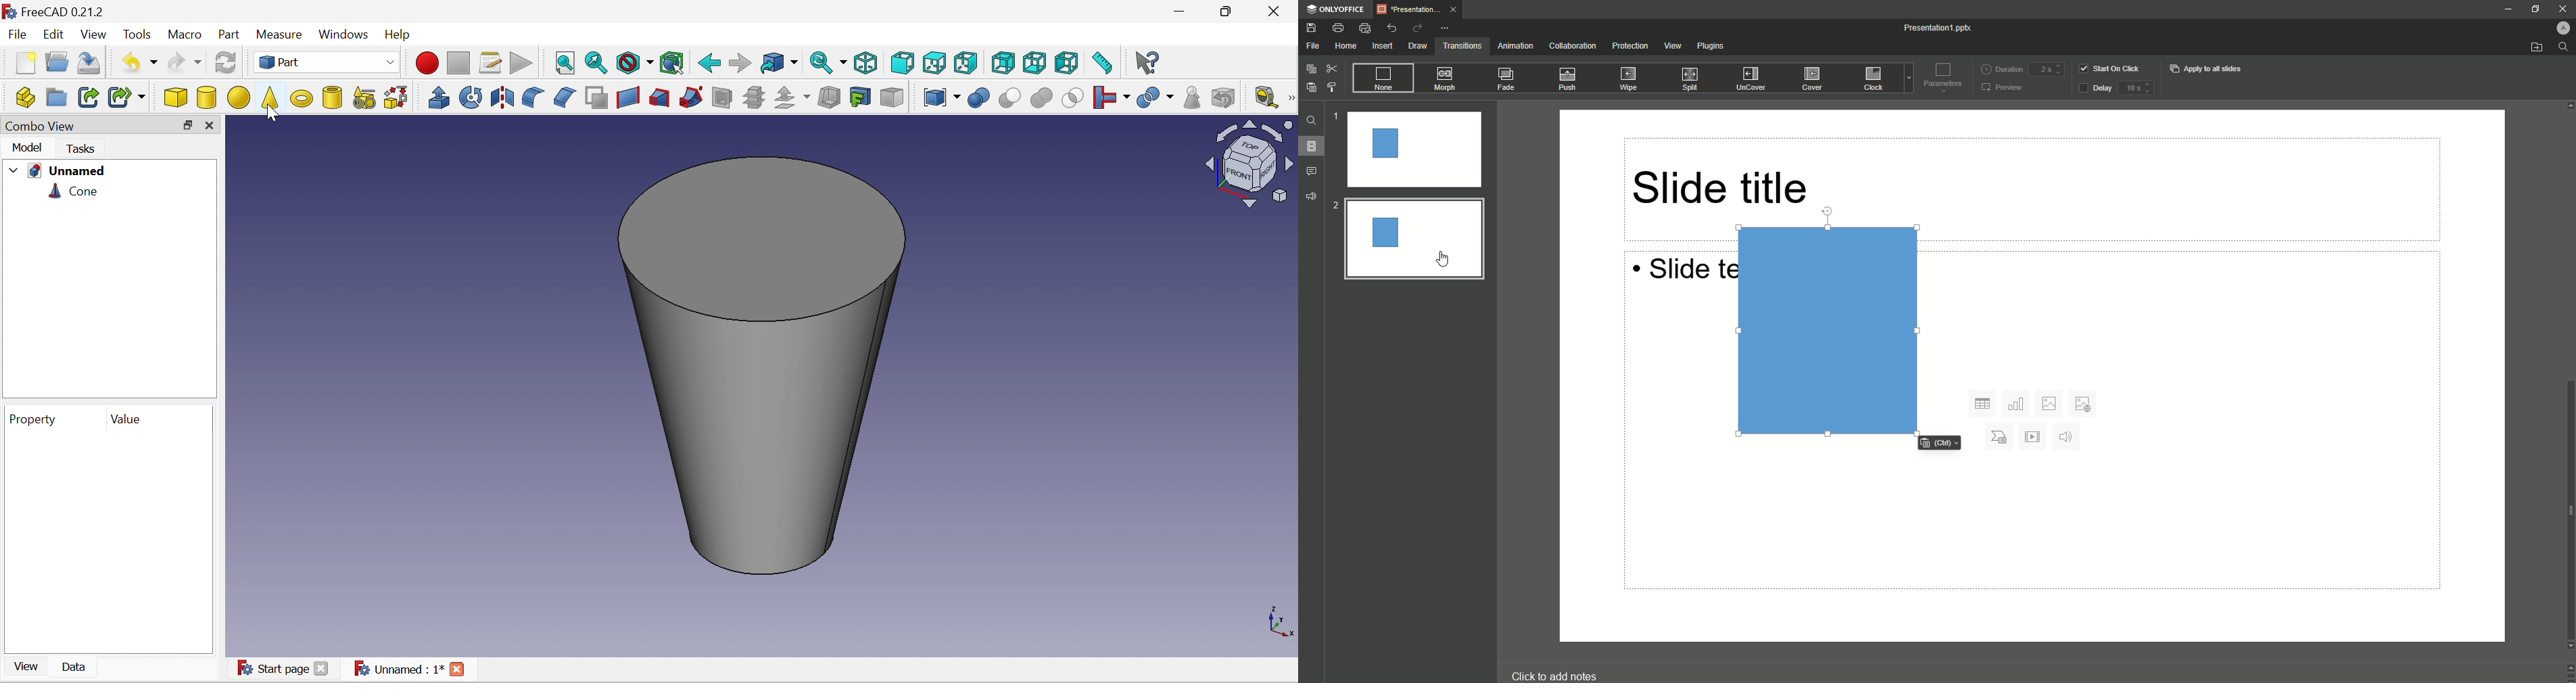  I want to click on Copy, so click(1309, 70).